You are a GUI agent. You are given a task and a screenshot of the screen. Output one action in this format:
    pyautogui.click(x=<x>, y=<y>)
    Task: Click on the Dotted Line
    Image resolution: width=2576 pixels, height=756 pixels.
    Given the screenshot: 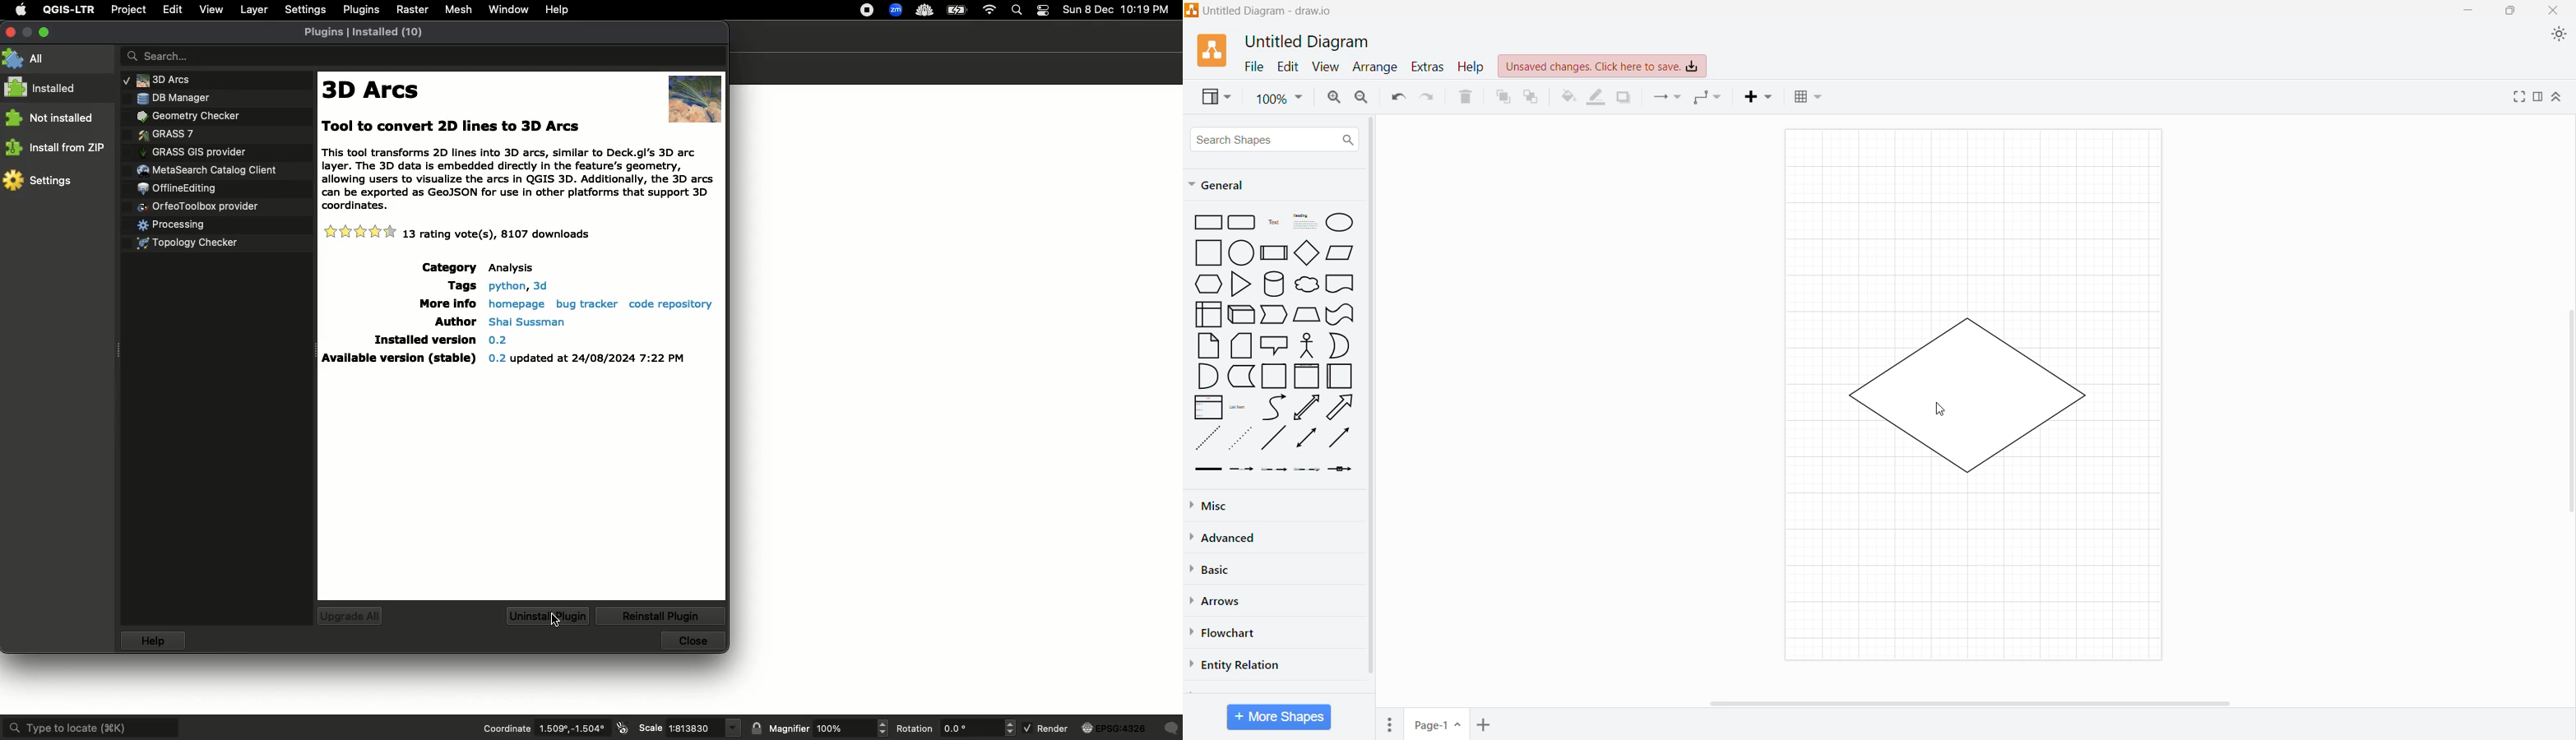 What is the action you would take?
    pyautogui.click(x=1242, y=442)
    